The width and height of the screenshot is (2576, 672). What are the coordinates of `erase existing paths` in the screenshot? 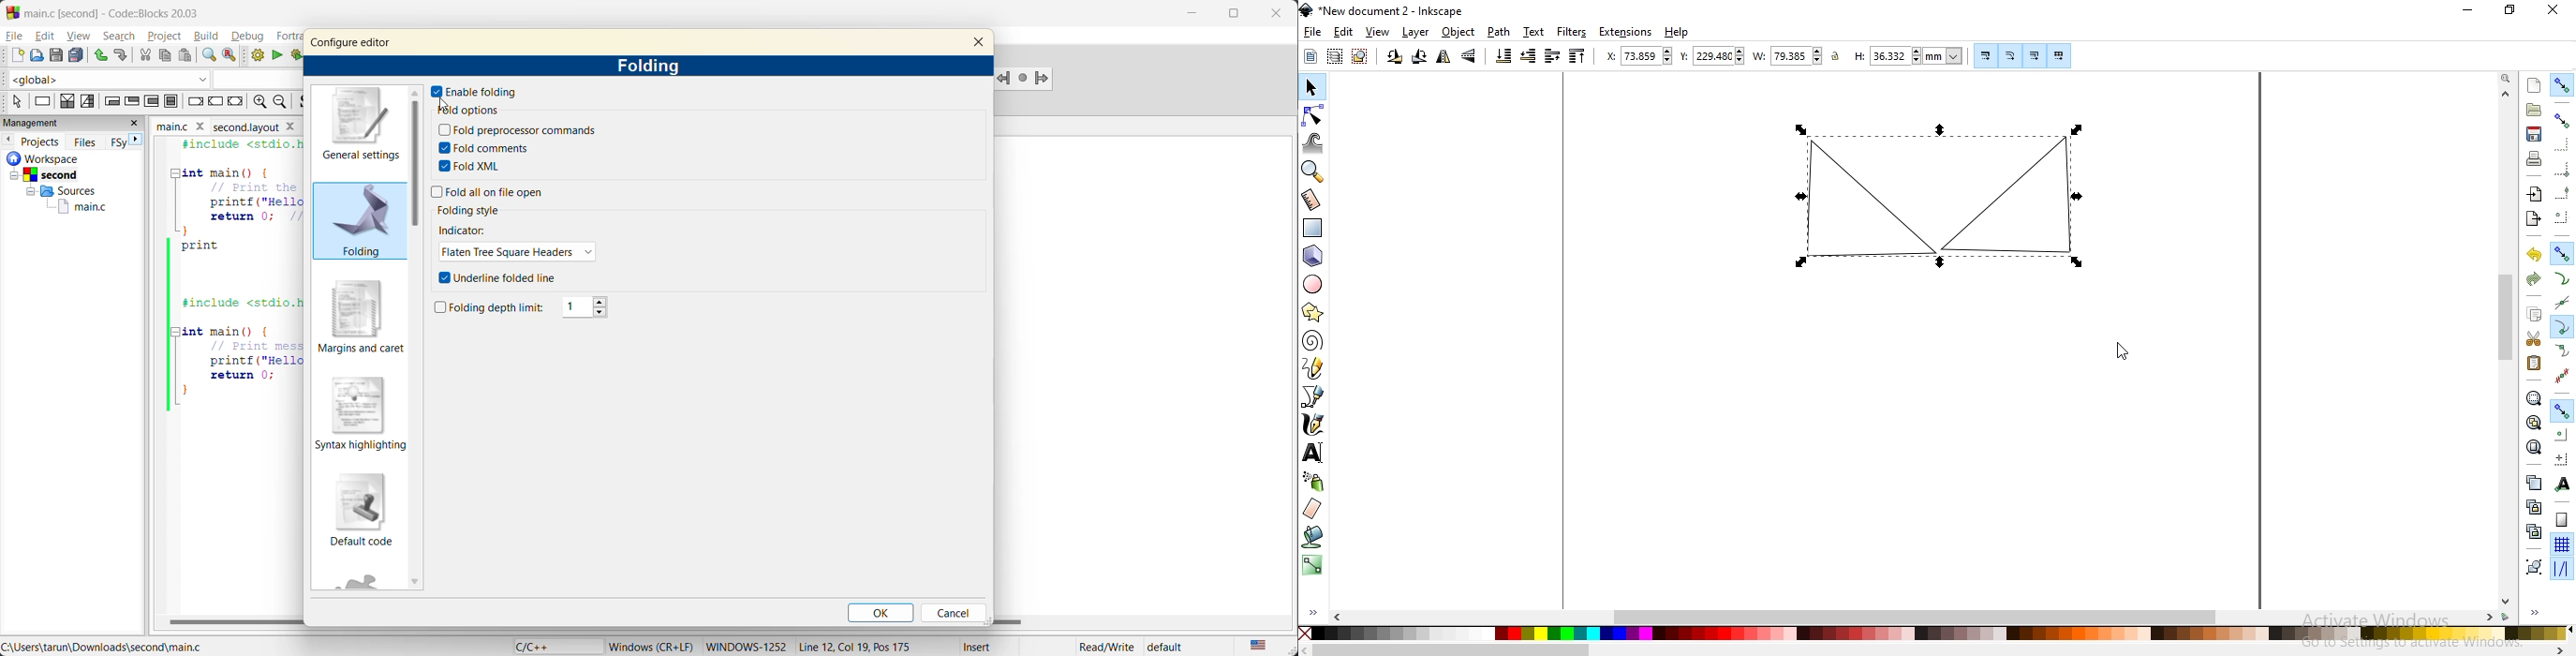 It's located at (1314, 509).